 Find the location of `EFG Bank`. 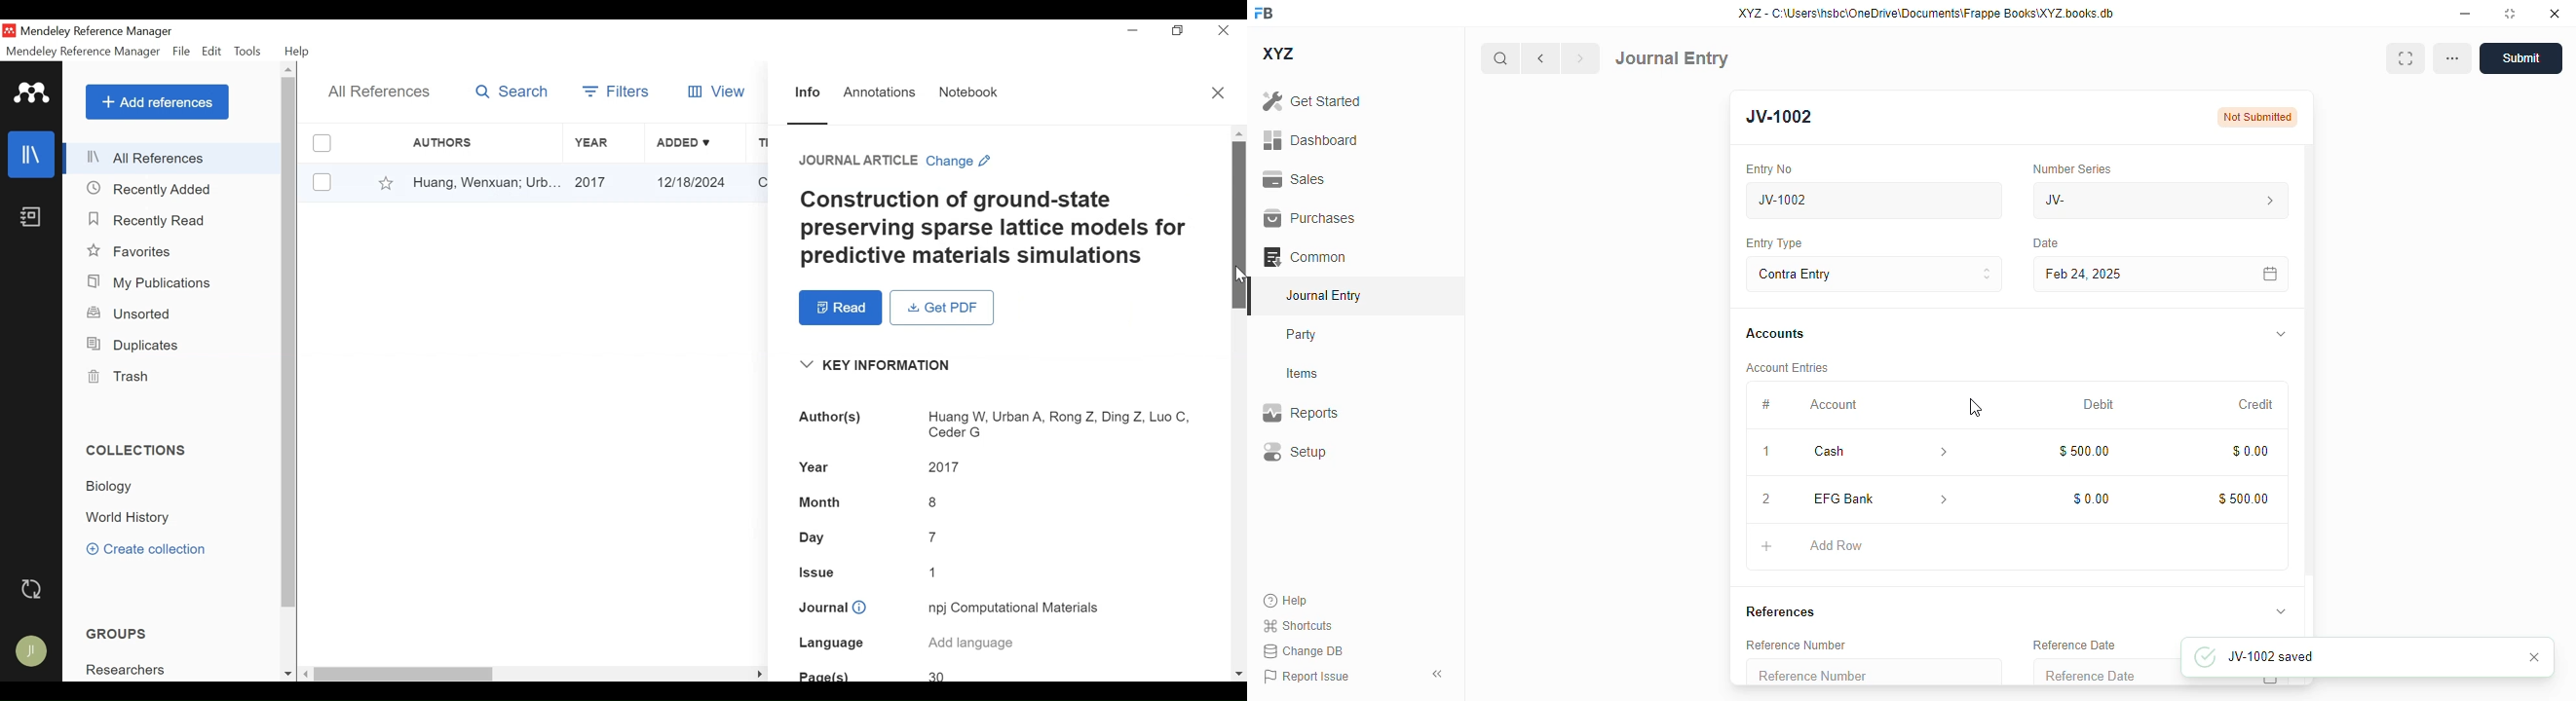

EFG Bank is located at coordinates (1853, 498).